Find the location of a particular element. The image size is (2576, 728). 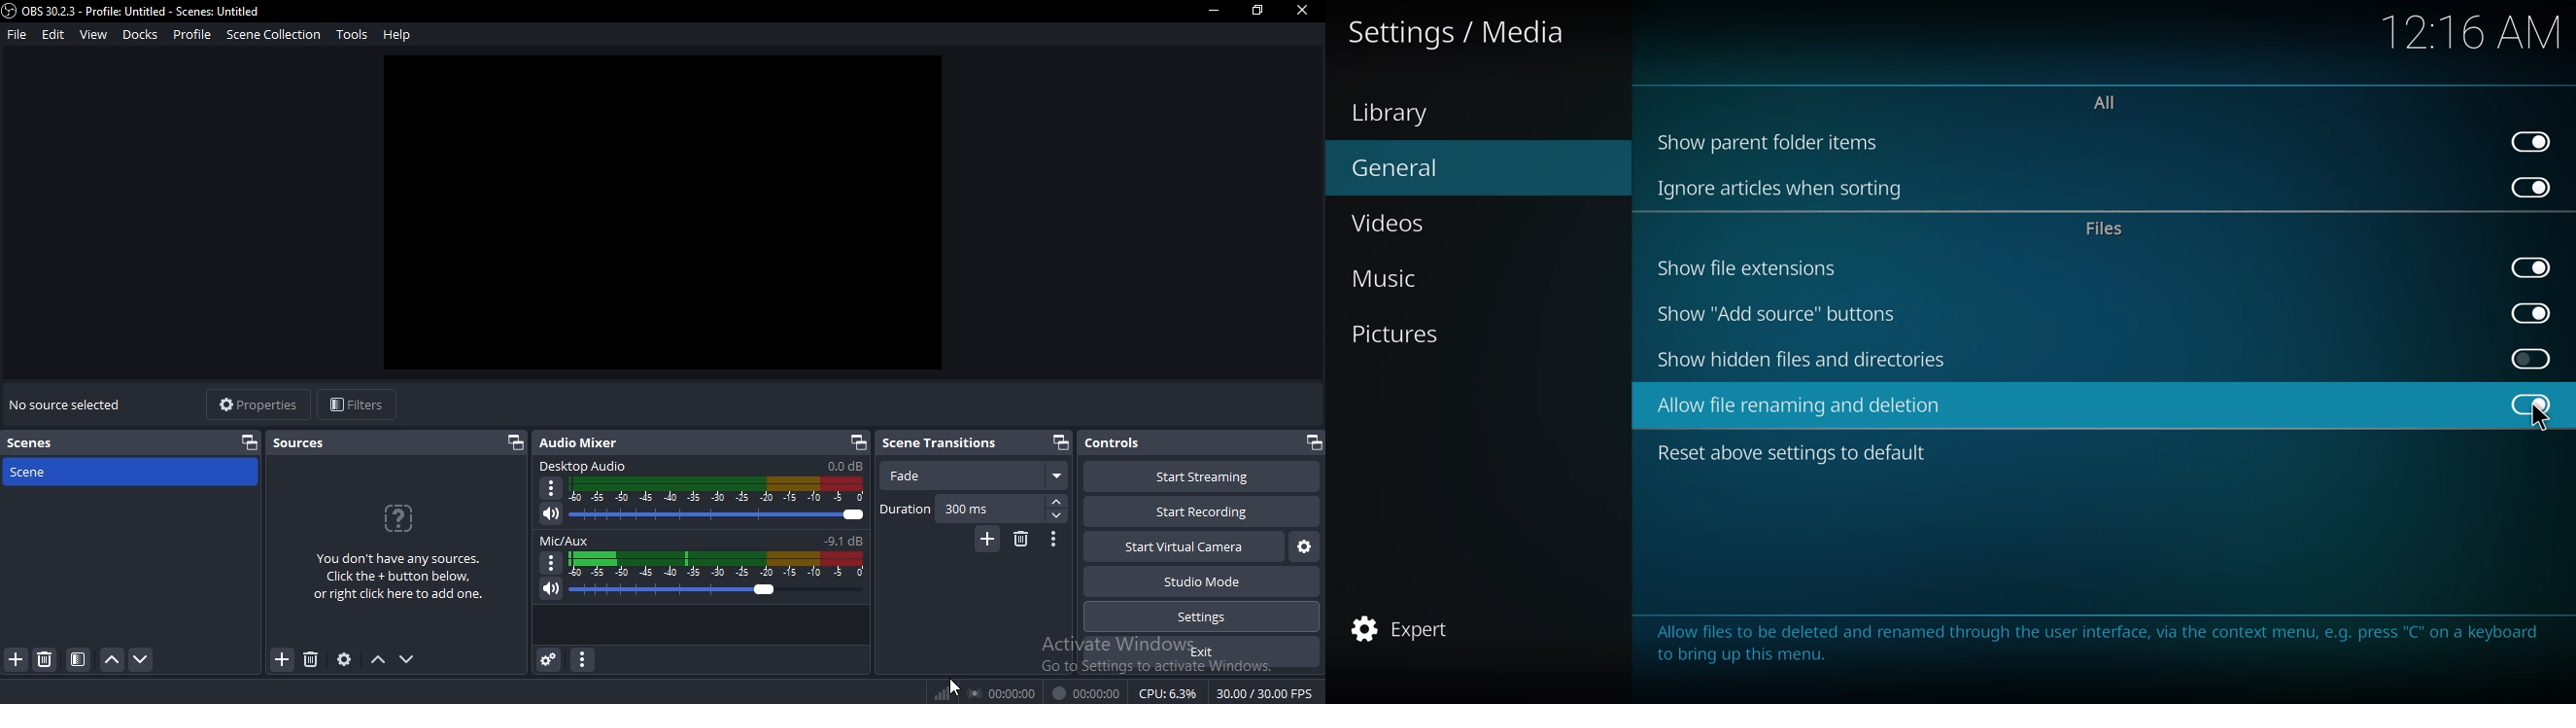

display is located at coordinates (720, 564).